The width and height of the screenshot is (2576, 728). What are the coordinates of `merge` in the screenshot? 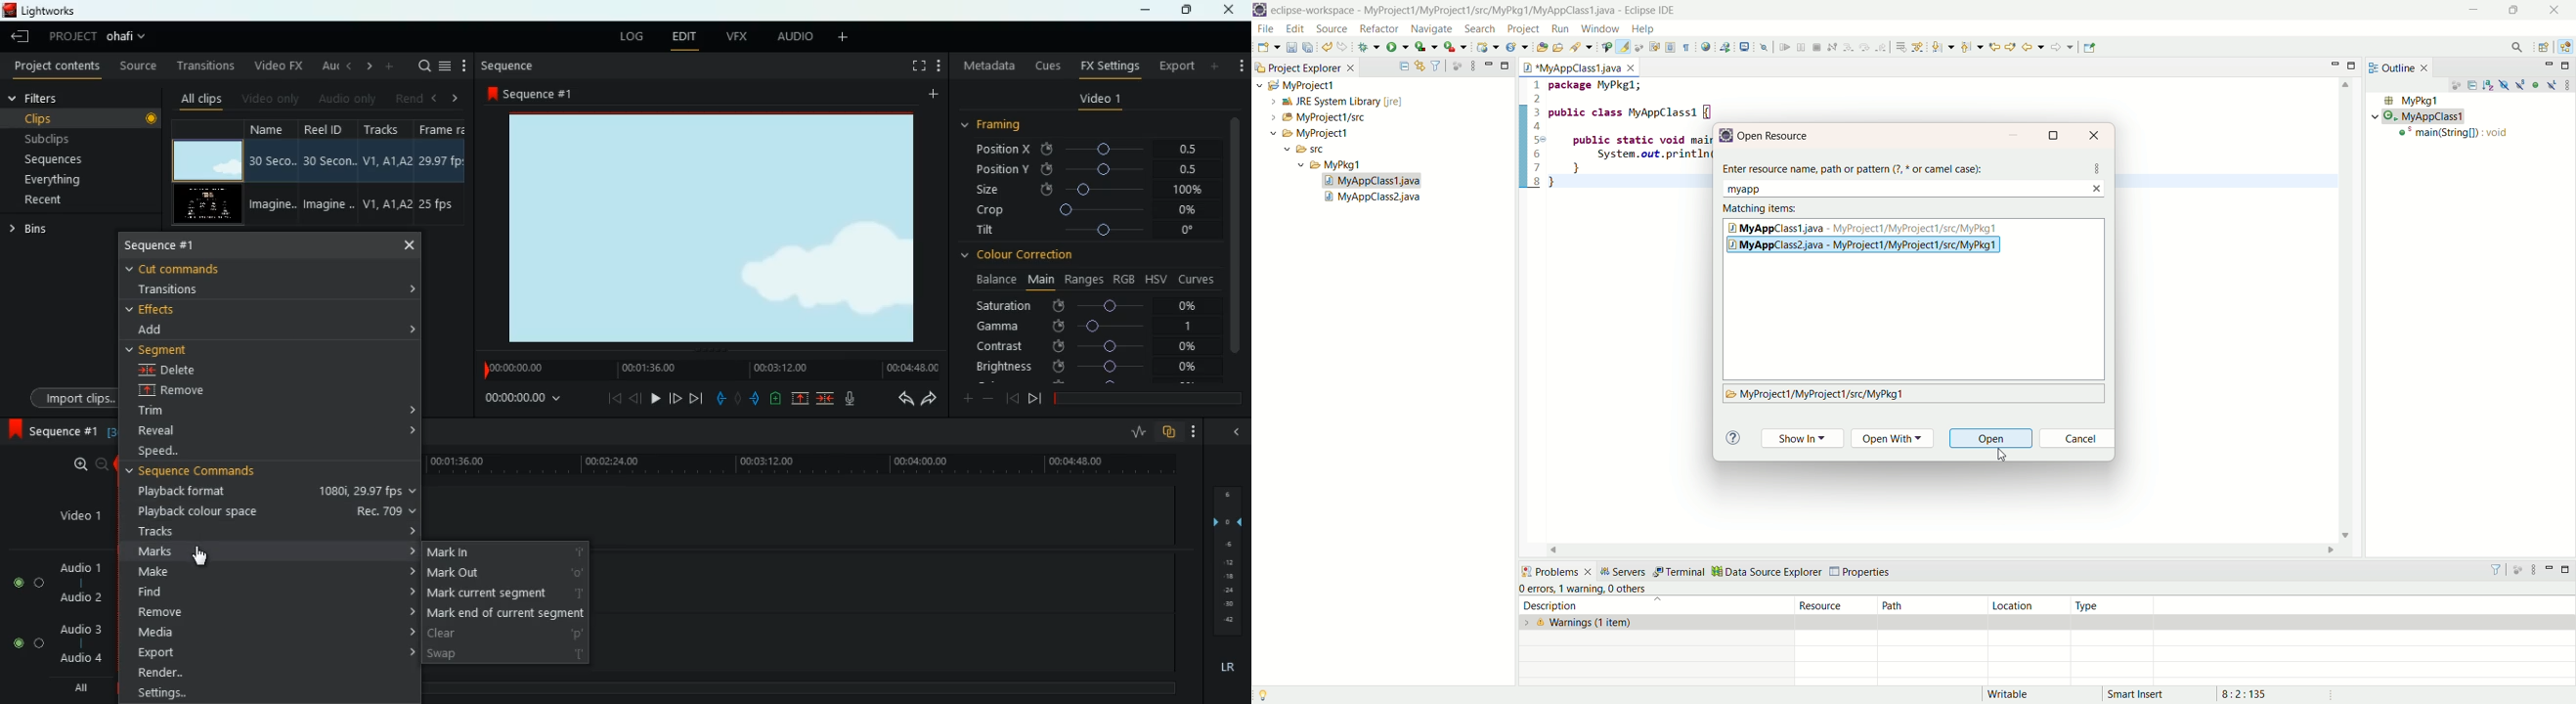 It's located at (826, 399).